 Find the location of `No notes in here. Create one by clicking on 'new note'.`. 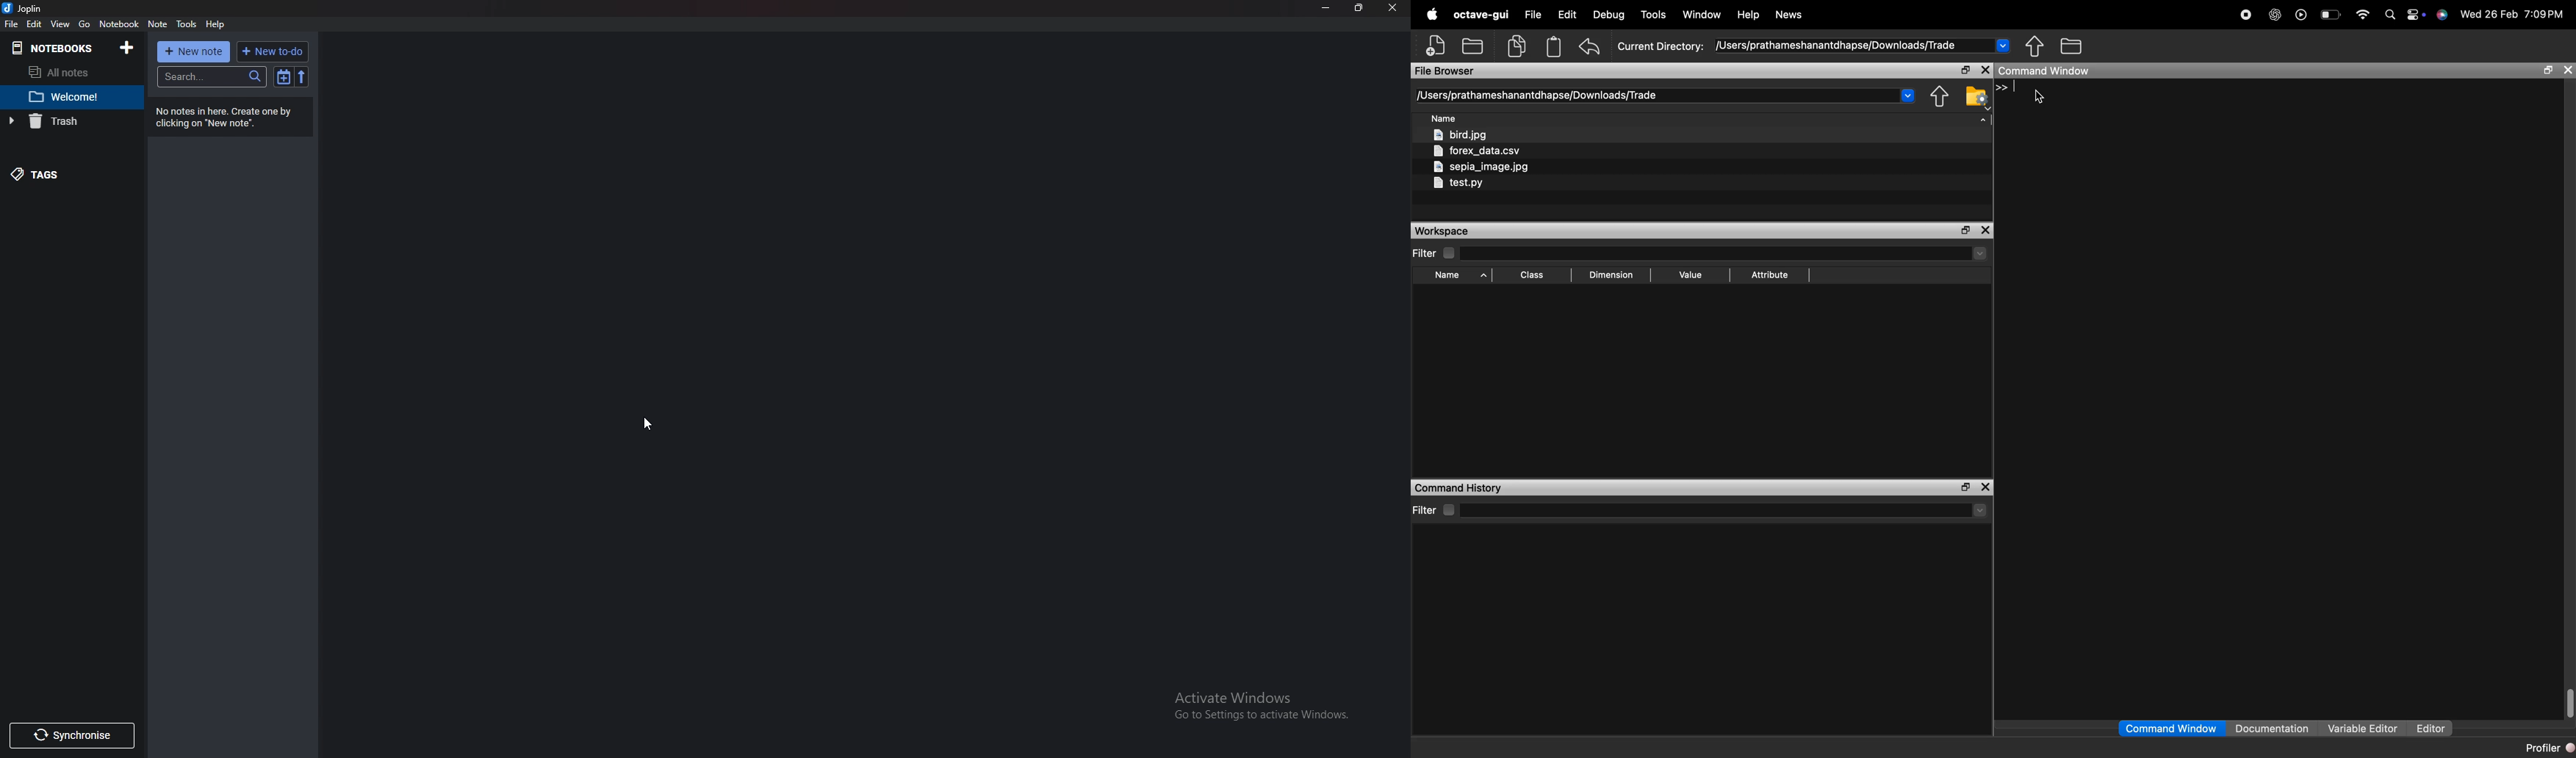

No notes in here. Create one by clicking on 'new note'. is located at coordinates (233, 118).